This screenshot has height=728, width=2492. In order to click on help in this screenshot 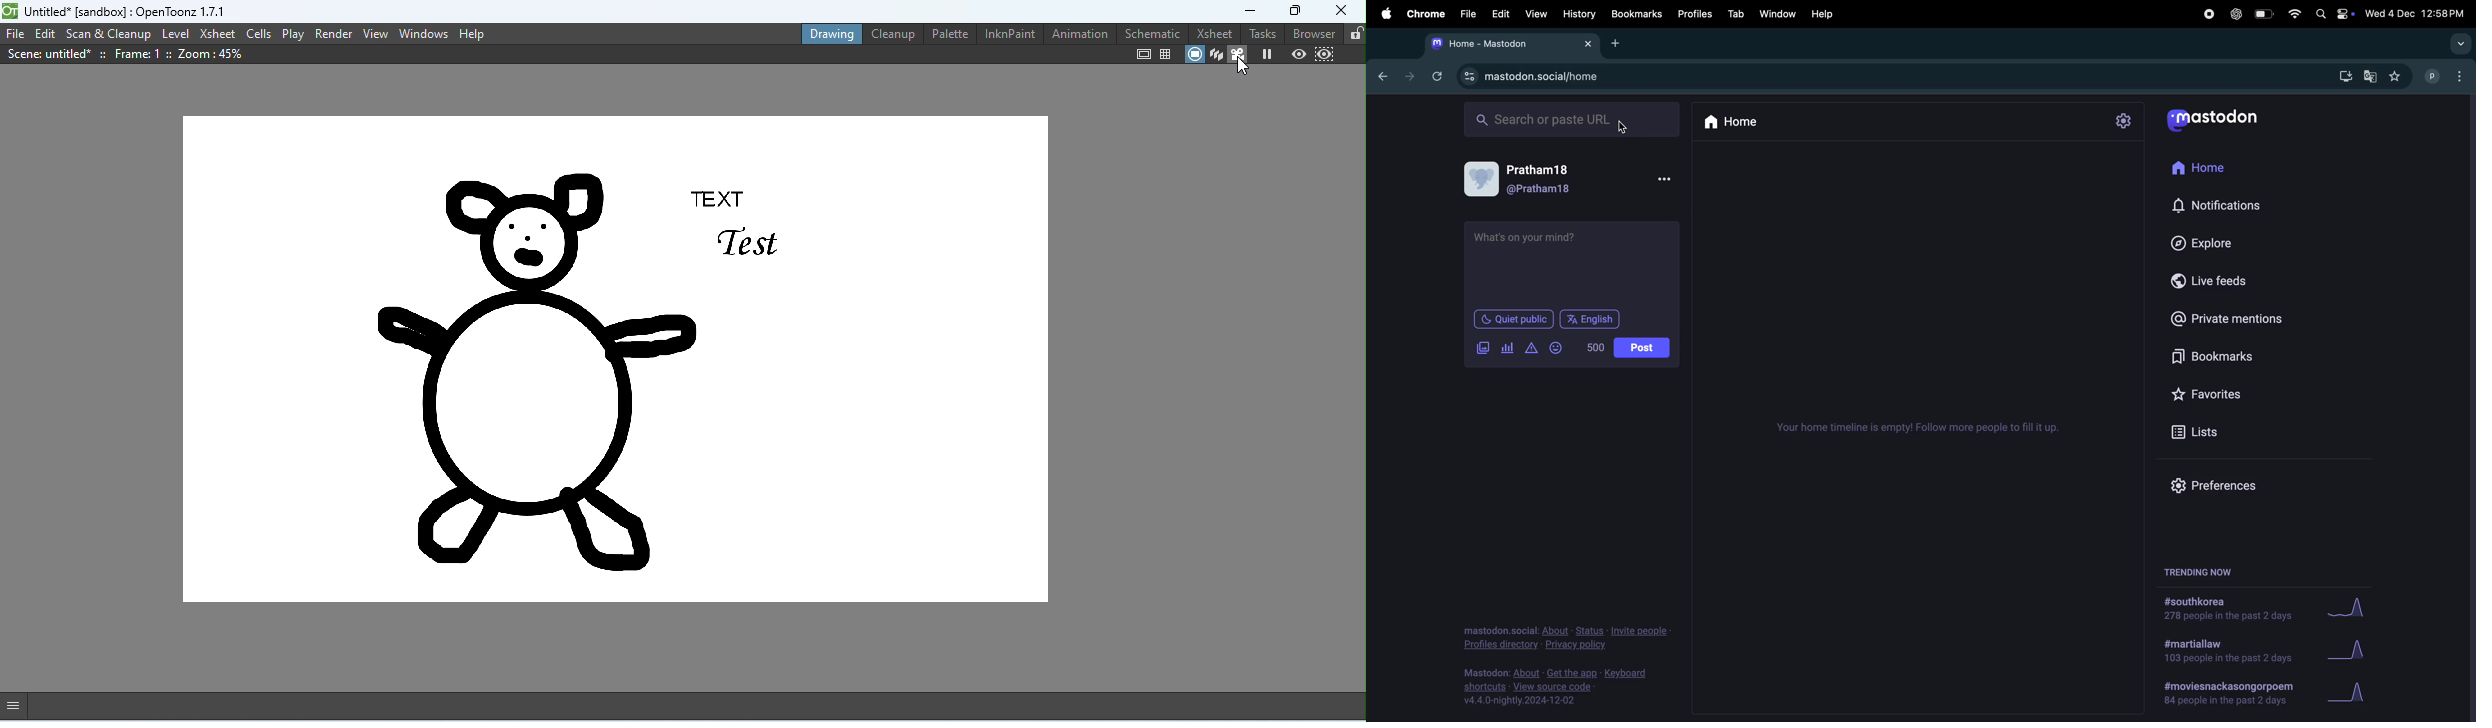, I will do `click(1821, 14)`.